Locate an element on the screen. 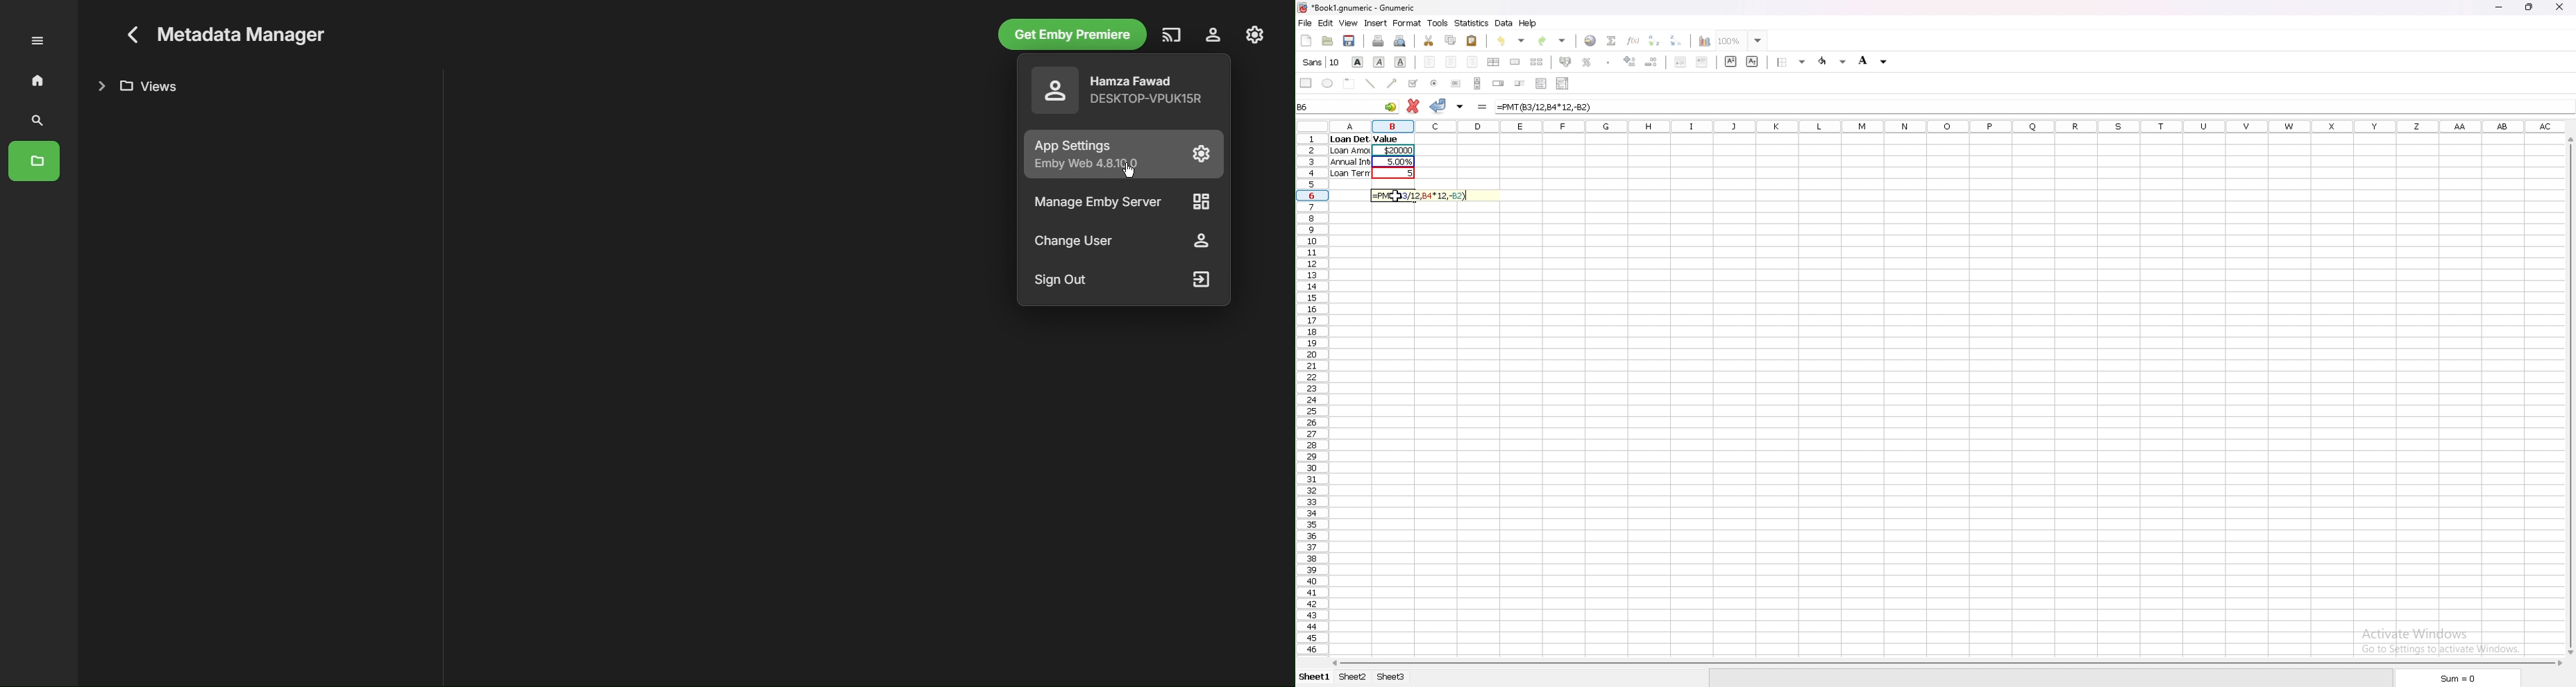 Image resolution: width=2576 pixels, height=700 pixels. sheet 2 is located at coordinates (1353, 677).